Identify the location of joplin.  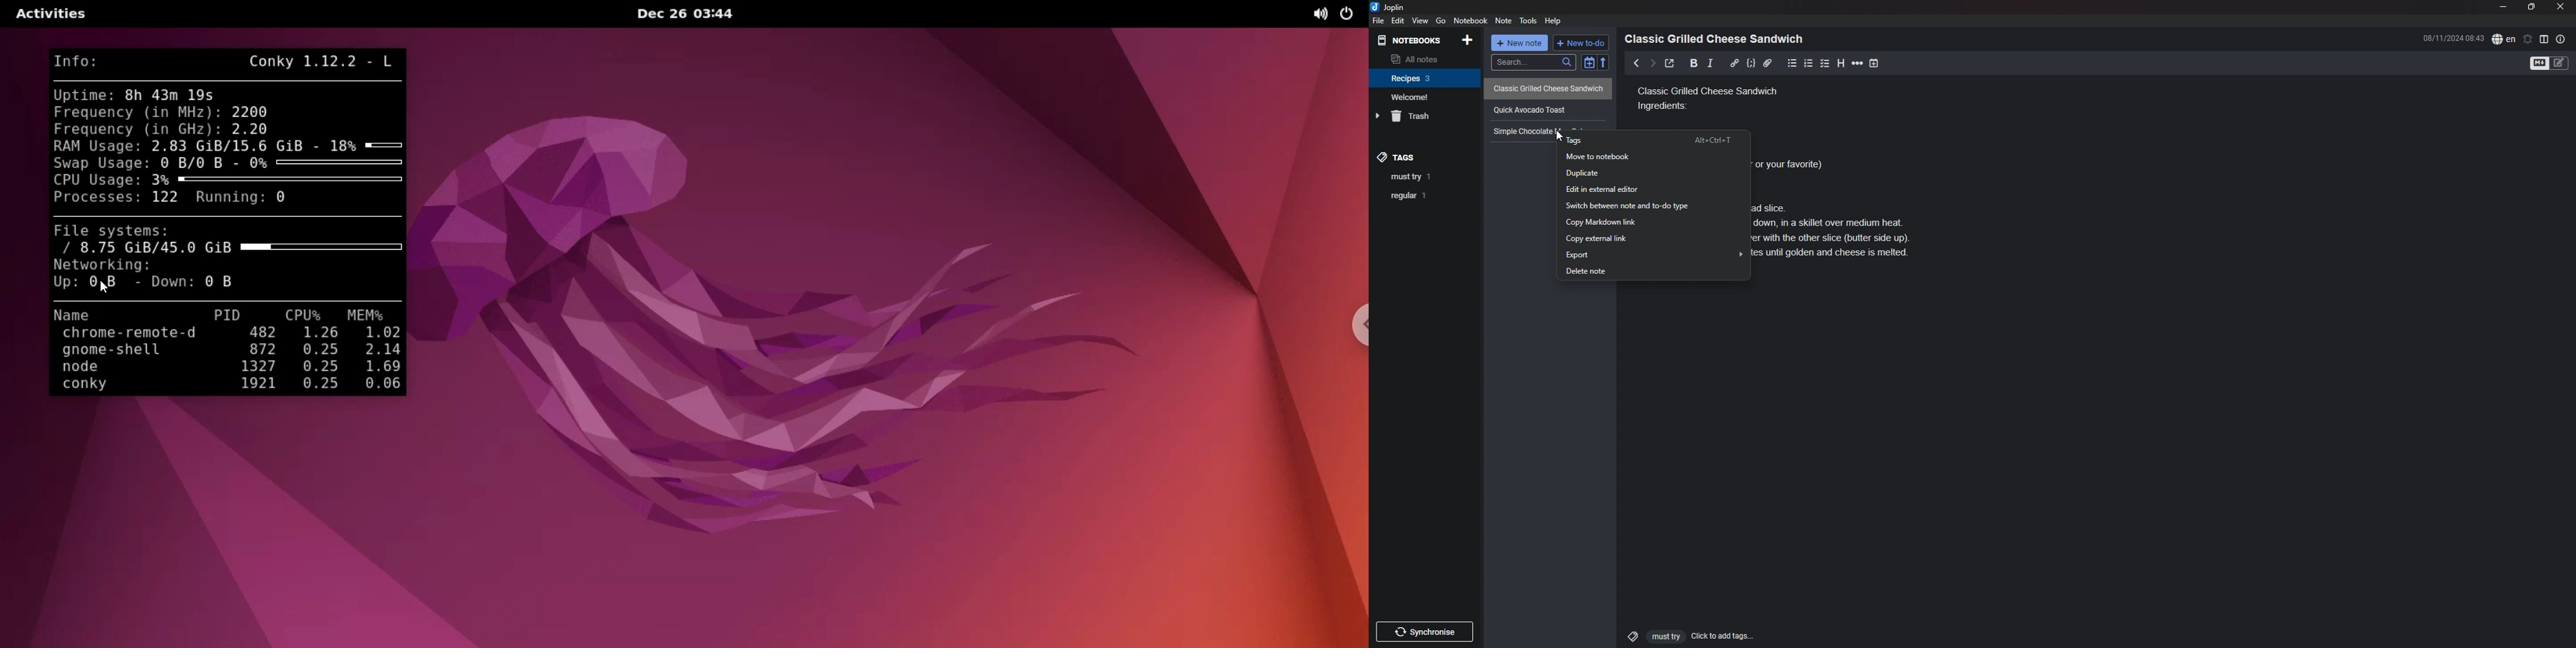
(1389, 7).